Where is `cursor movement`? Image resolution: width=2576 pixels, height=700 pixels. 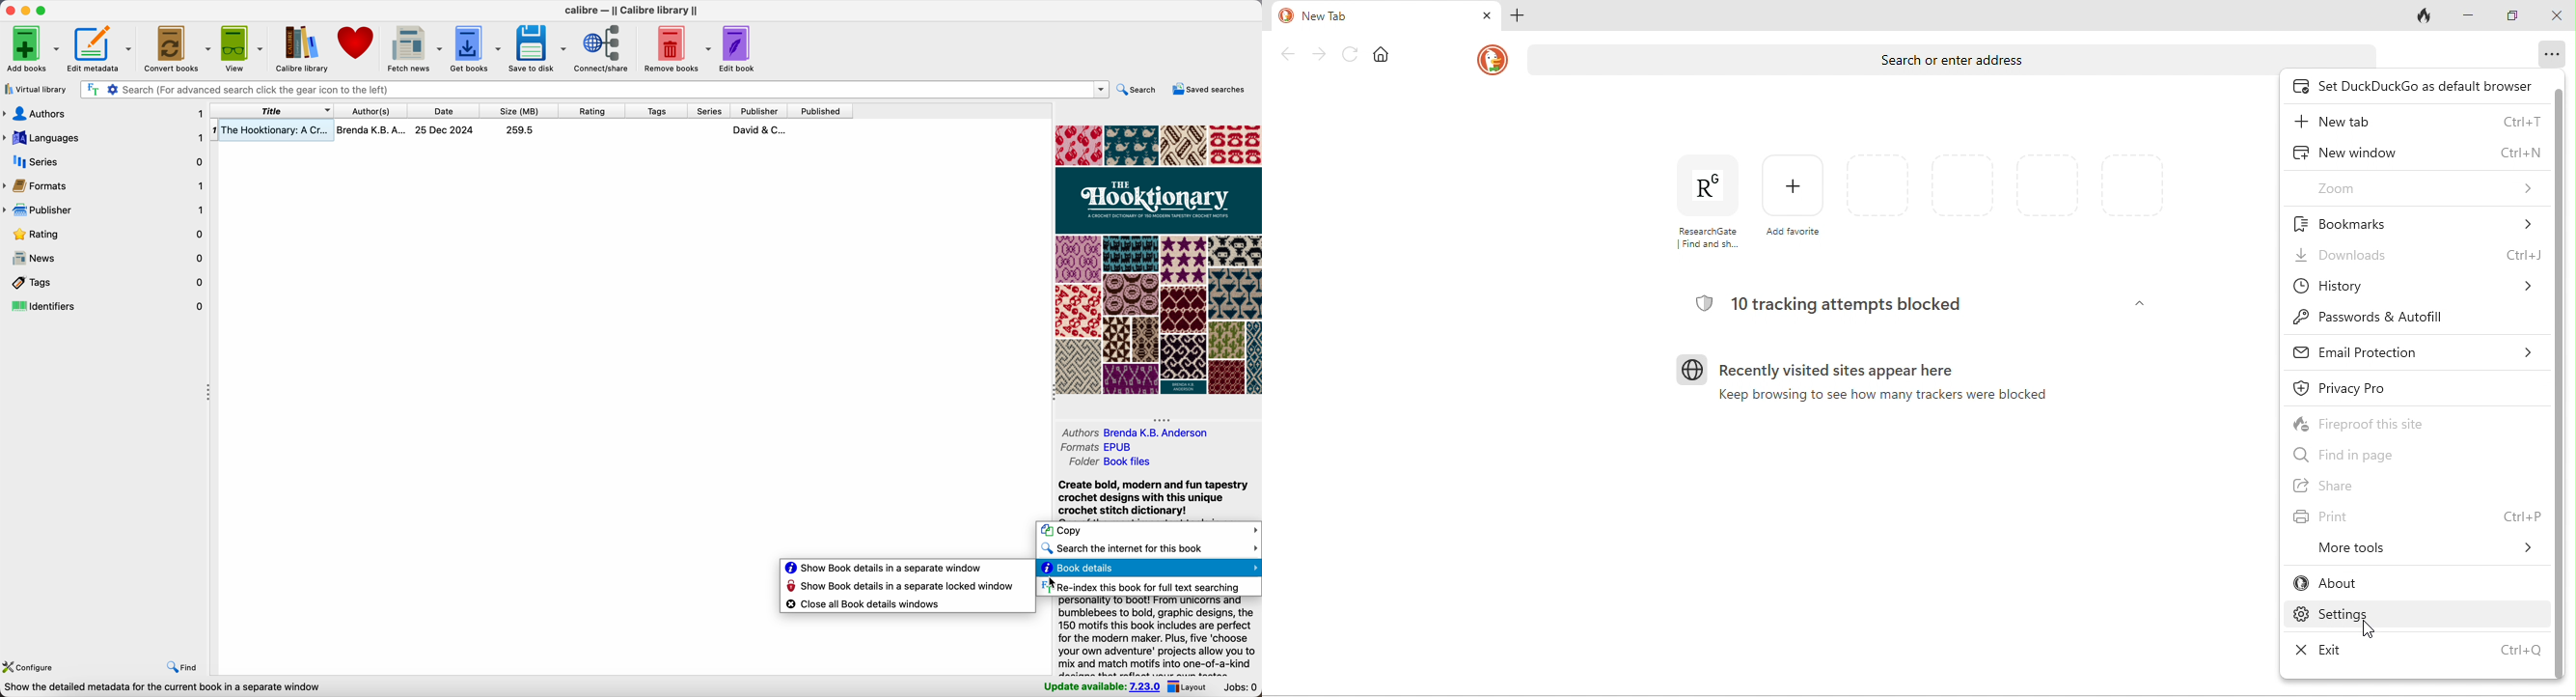
cursor movement is located at coordinates (2370, 631).